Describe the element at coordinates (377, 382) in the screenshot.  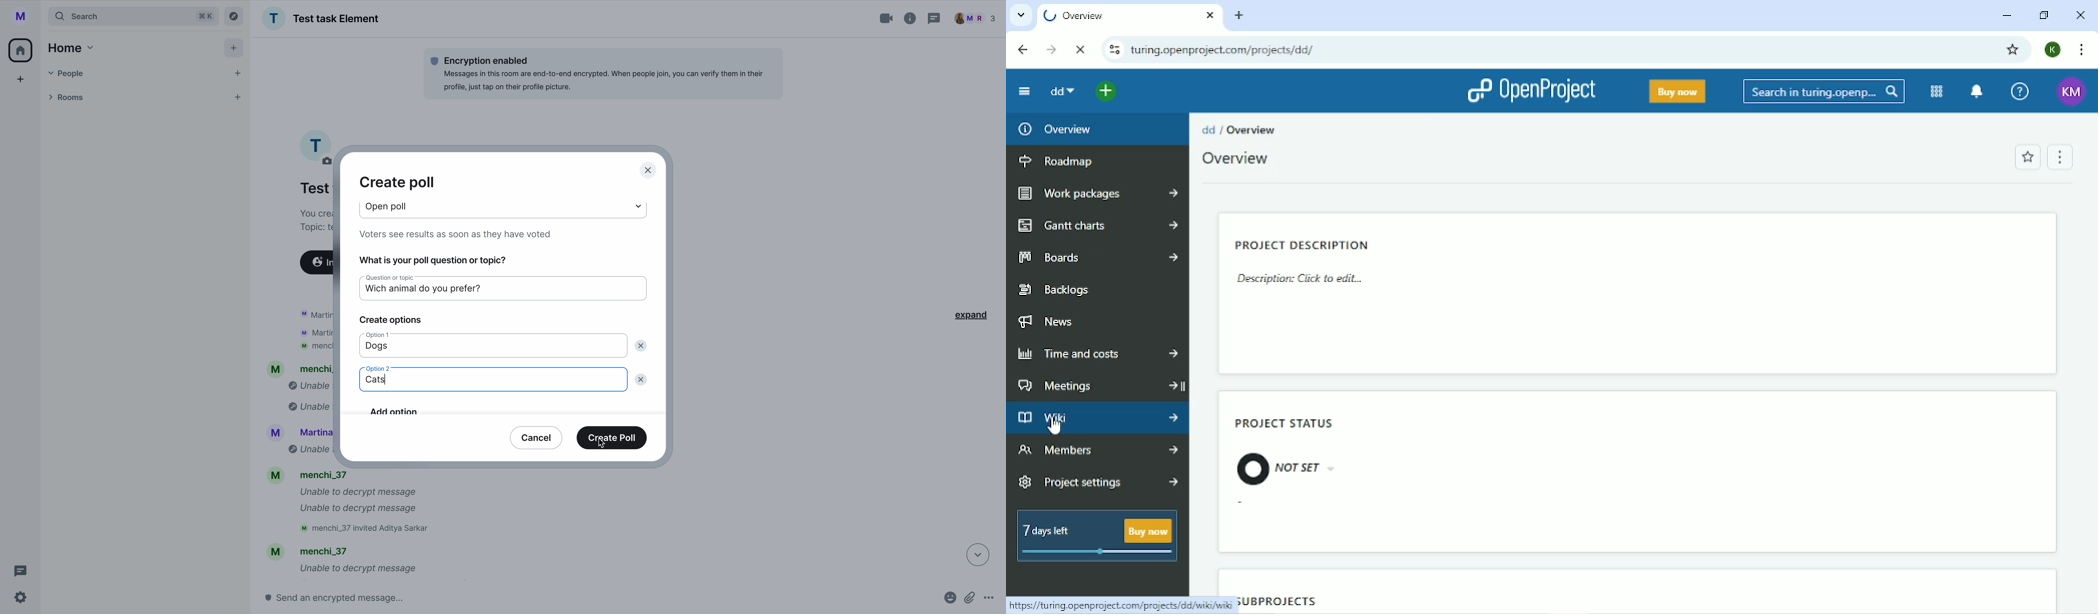
I see `cats` at that location.